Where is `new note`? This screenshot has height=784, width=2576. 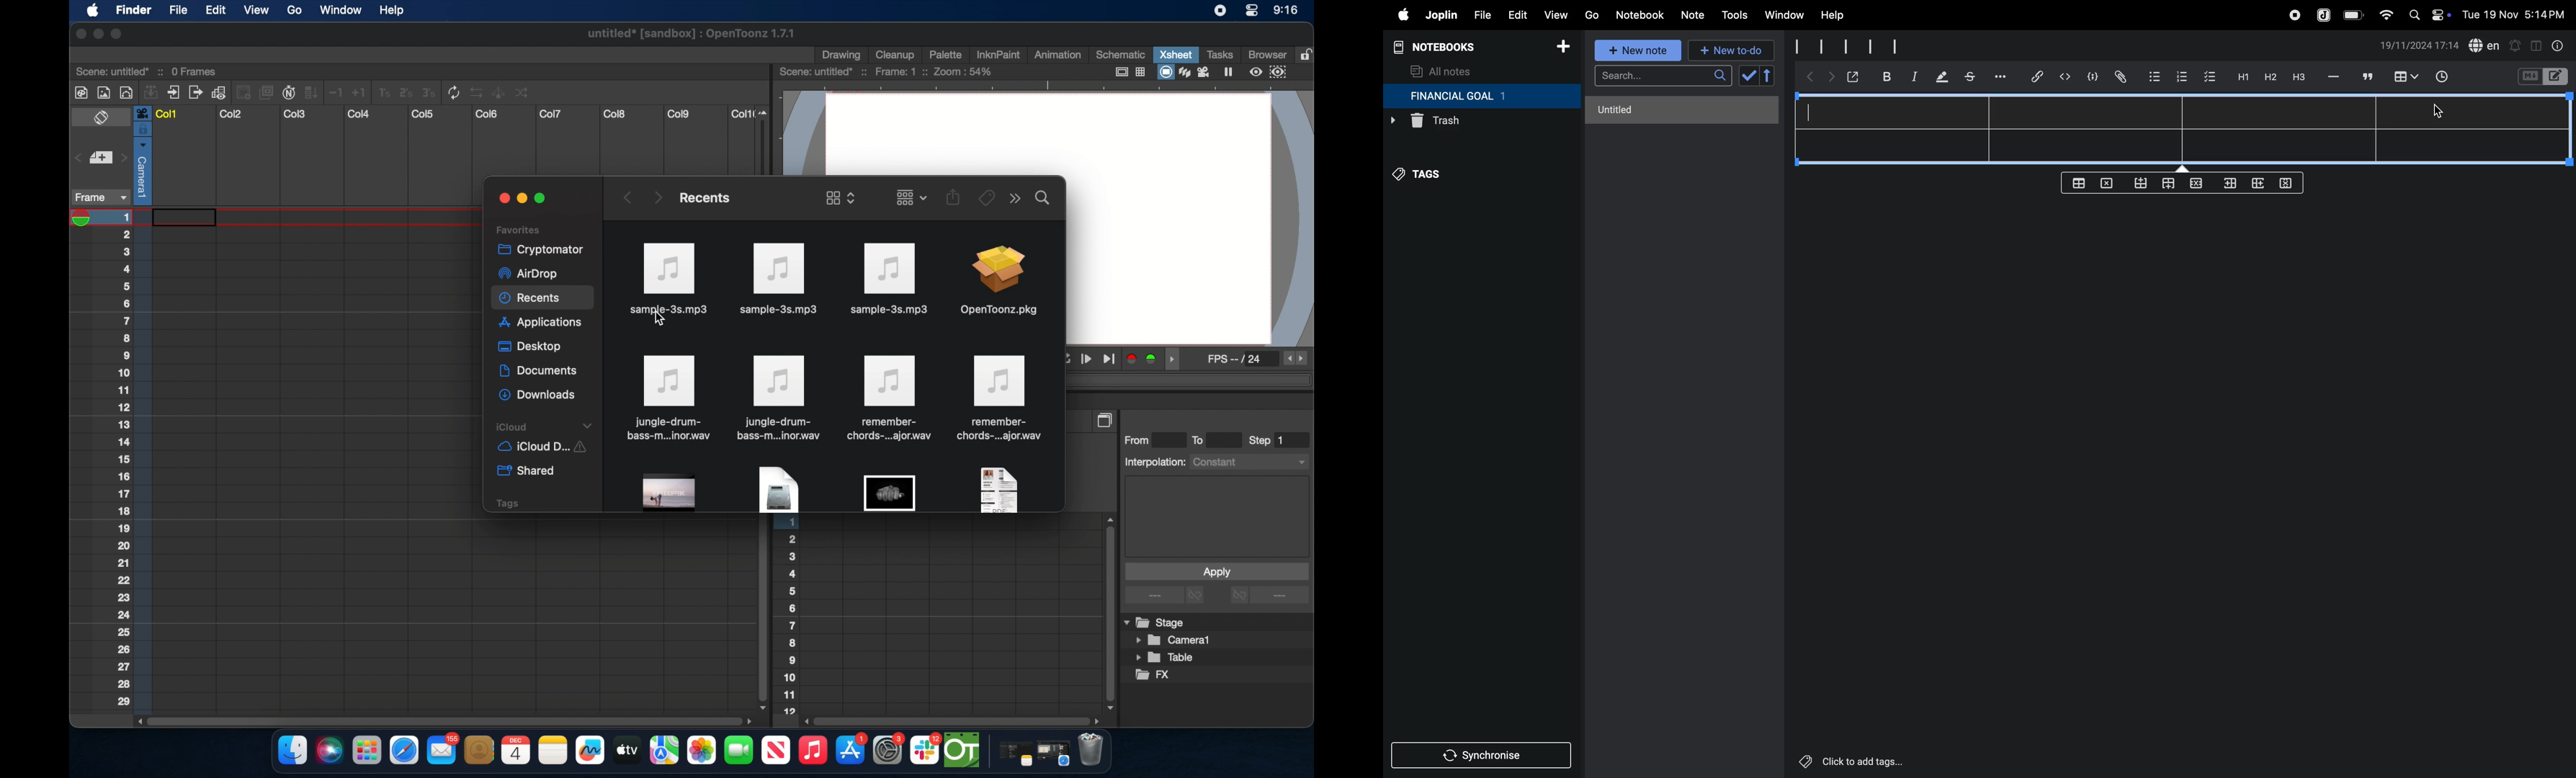 new note is located at coordinates (1639, 51).